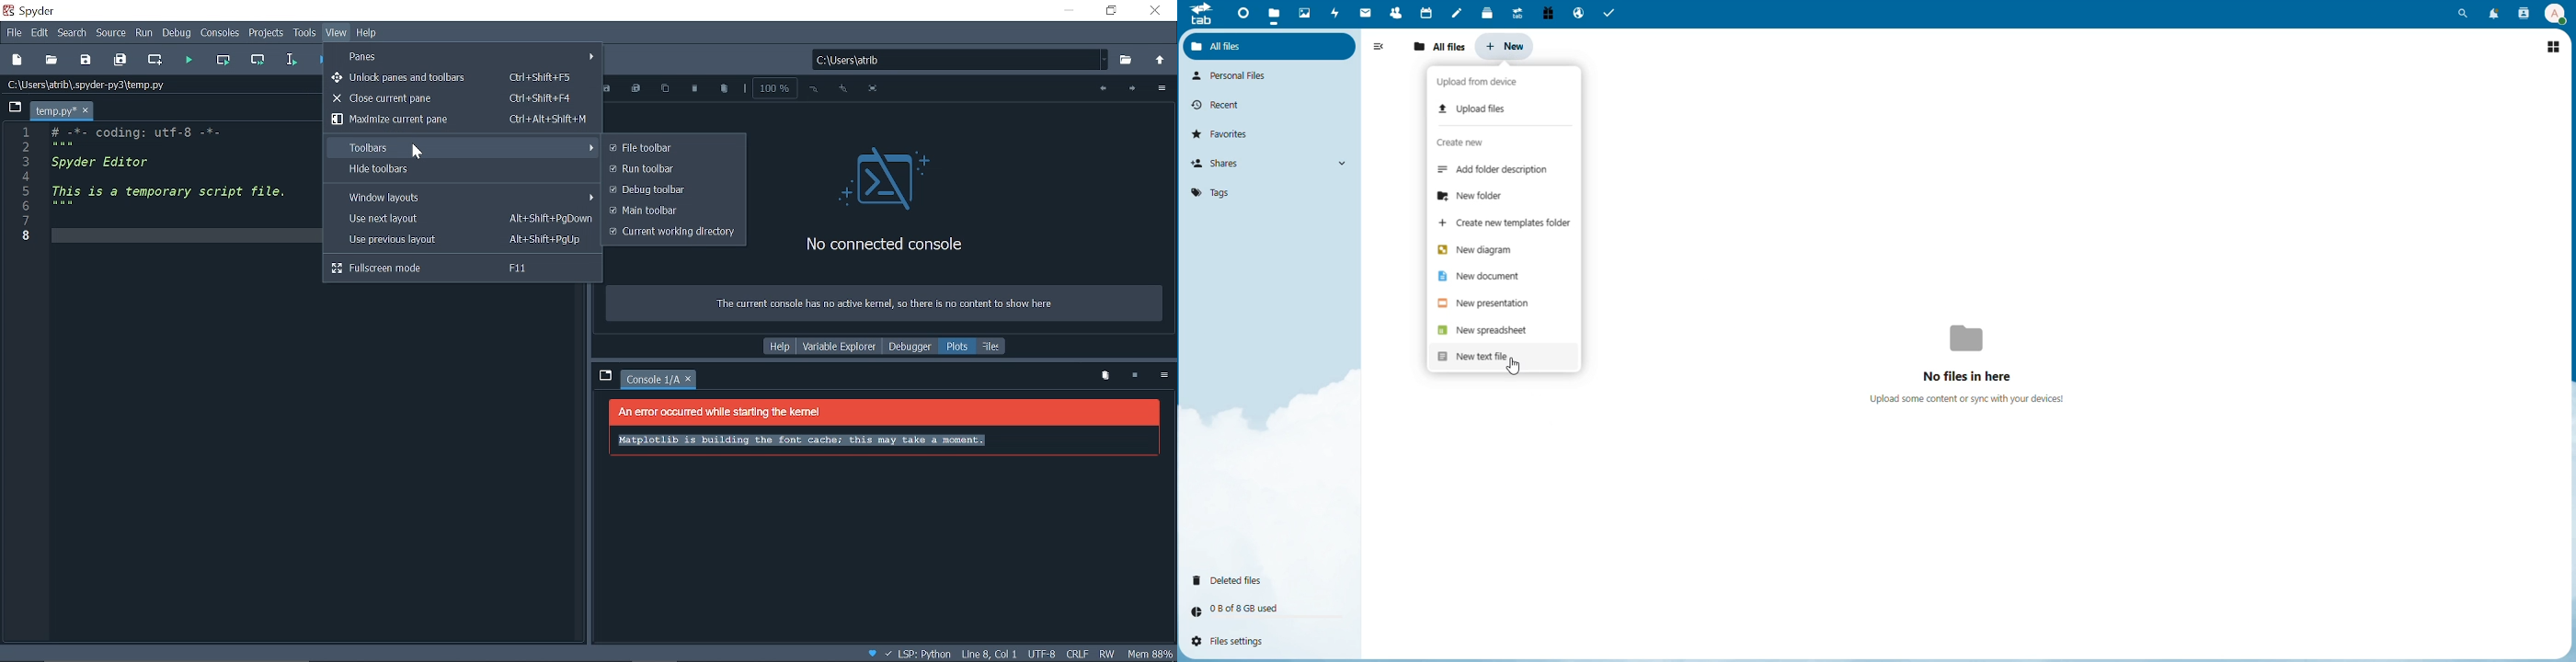 The image size is (2576, 672). Describe the element at coordinates (1394, 12) in the screenshot. I see `Contacts` at that location.